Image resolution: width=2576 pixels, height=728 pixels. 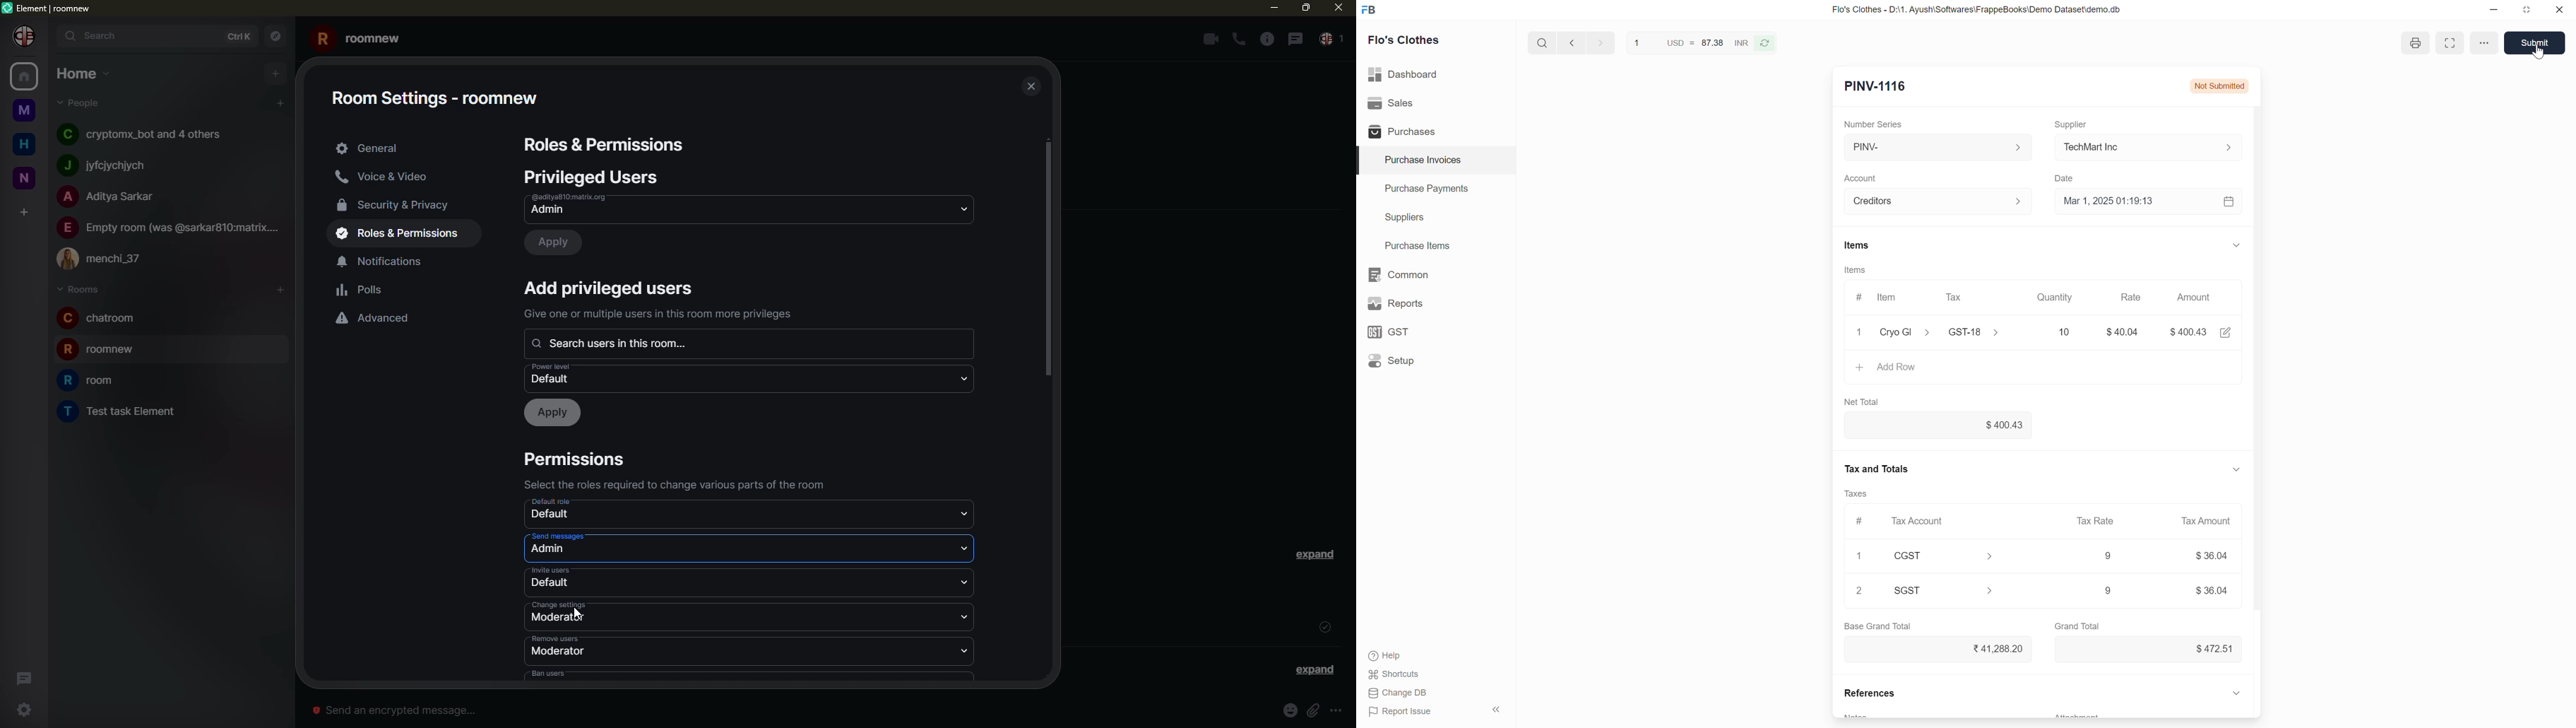 I want to click on Sales, so click(x=1393, y=103).